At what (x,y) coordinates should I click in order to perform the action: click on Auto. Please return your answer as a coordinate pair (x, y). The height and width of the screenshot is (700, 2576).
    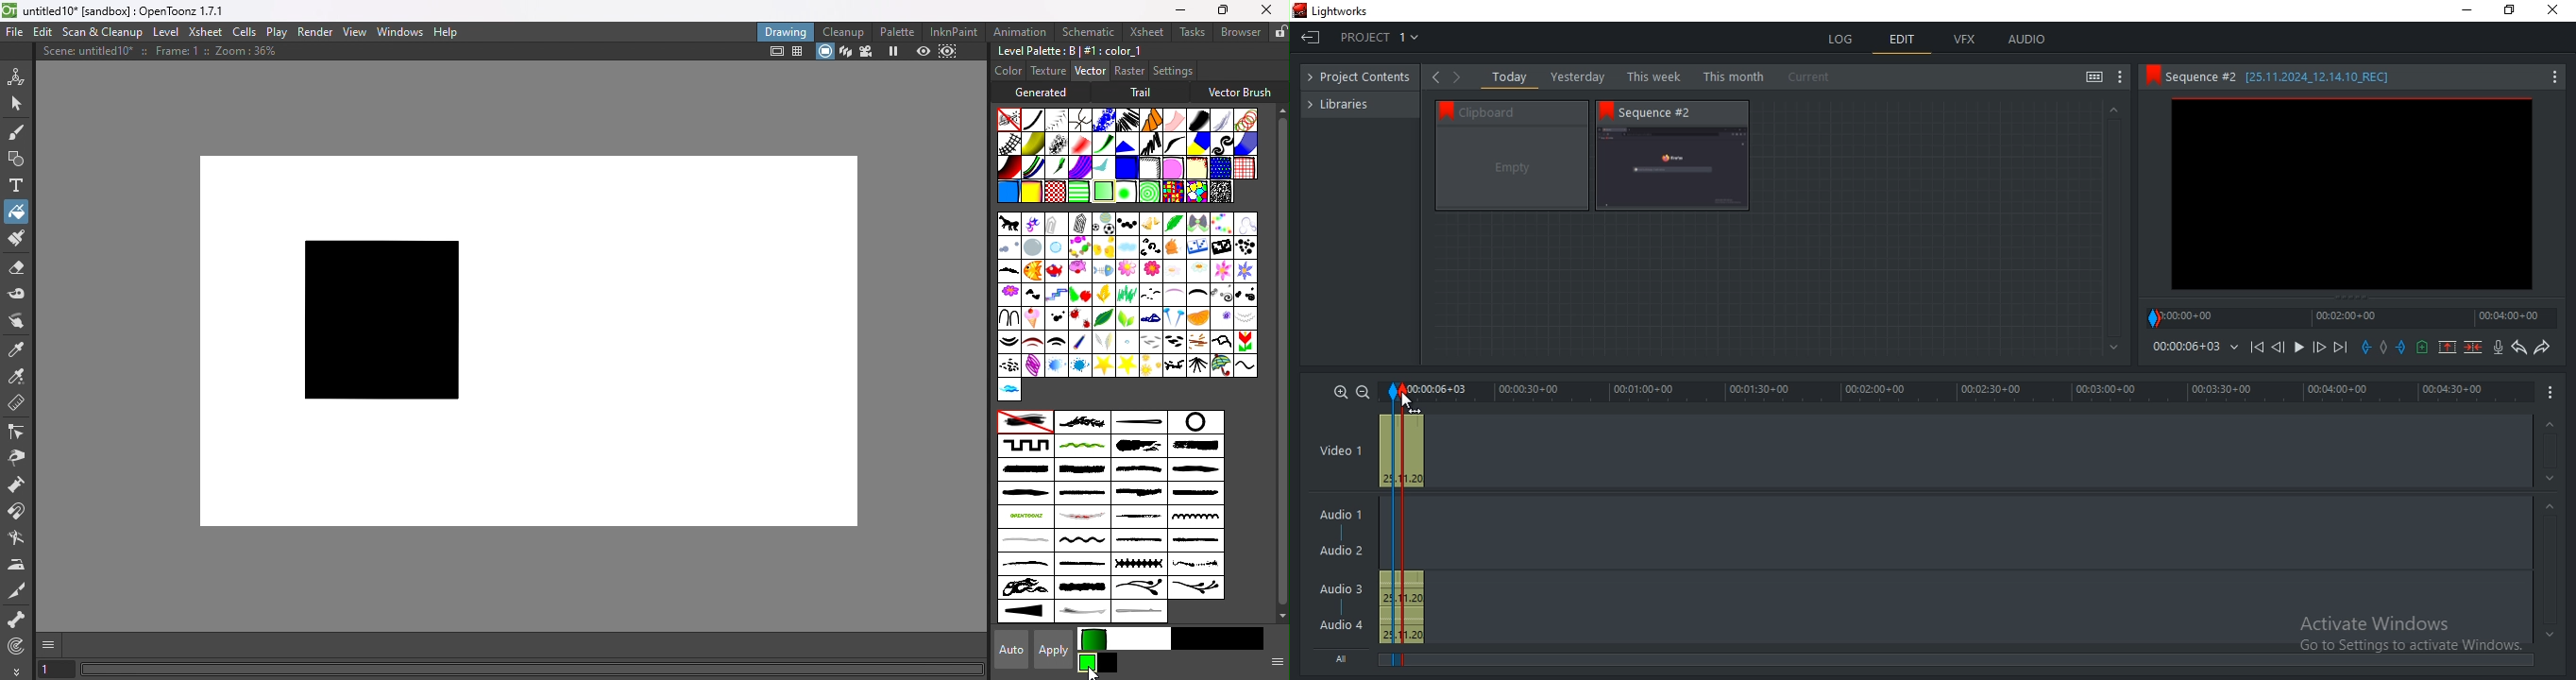
    Looking at the image, I should click on (1006, 650).